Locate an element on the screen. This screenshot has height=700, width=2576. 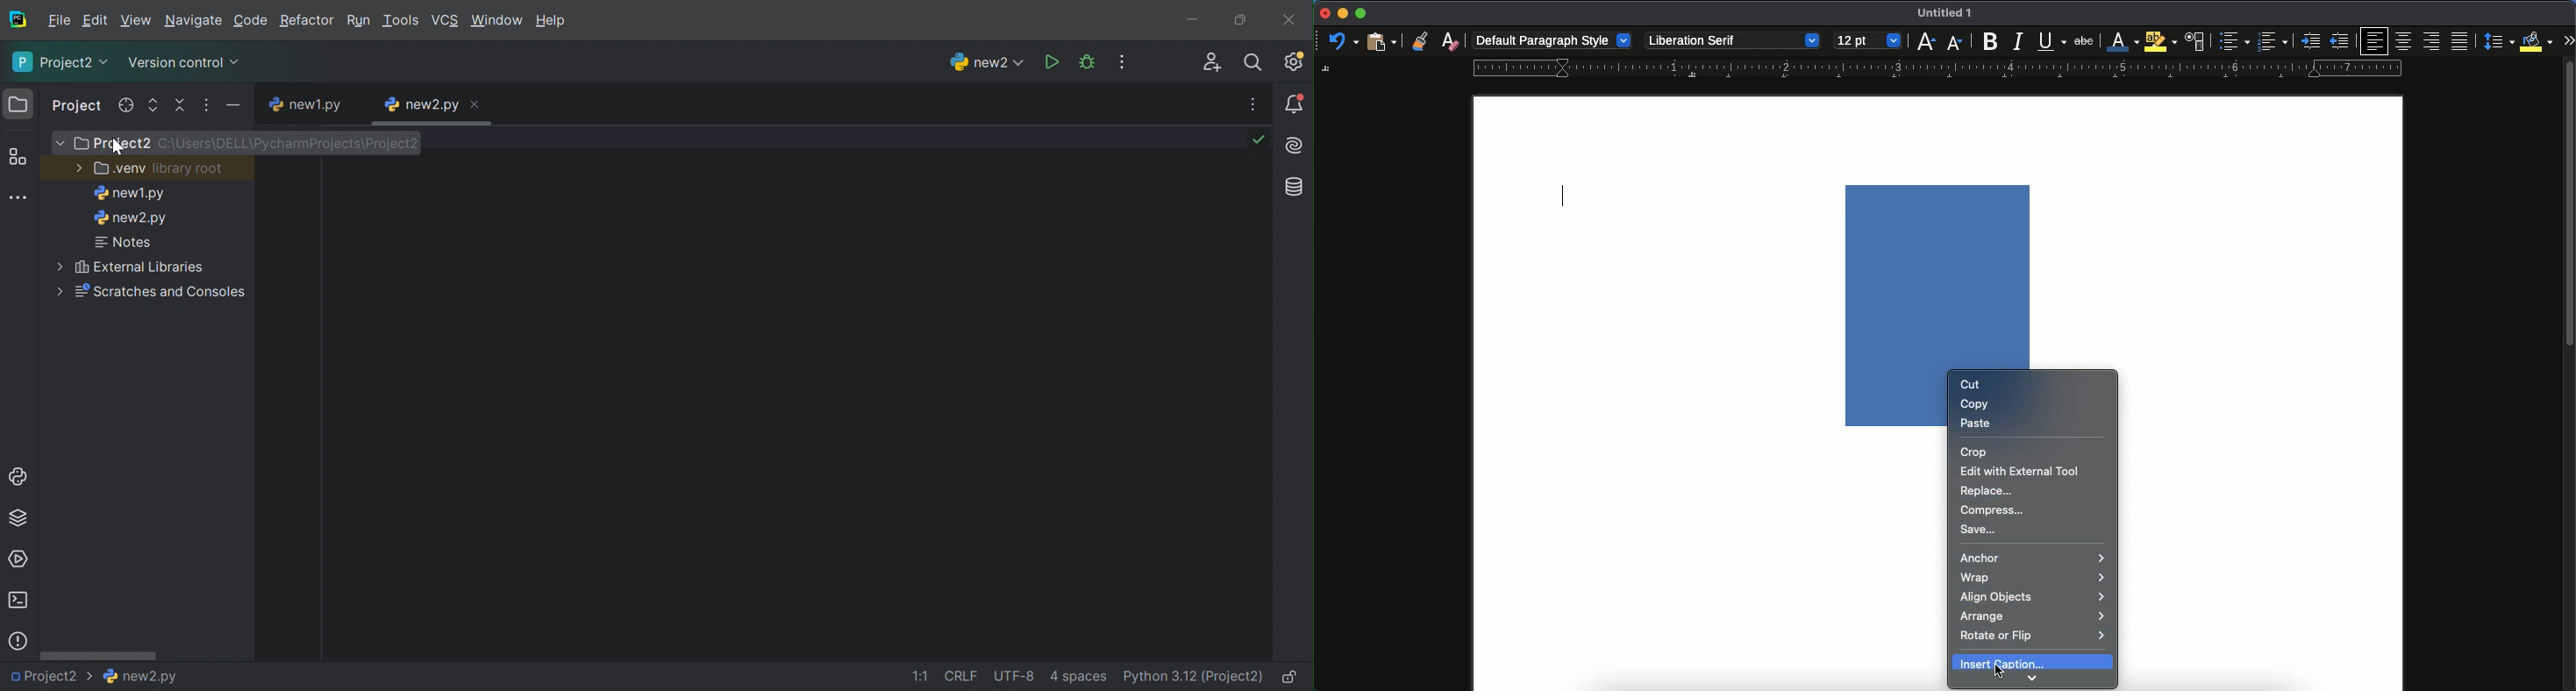
Make file read-only is located at coordinates (1295, 677).